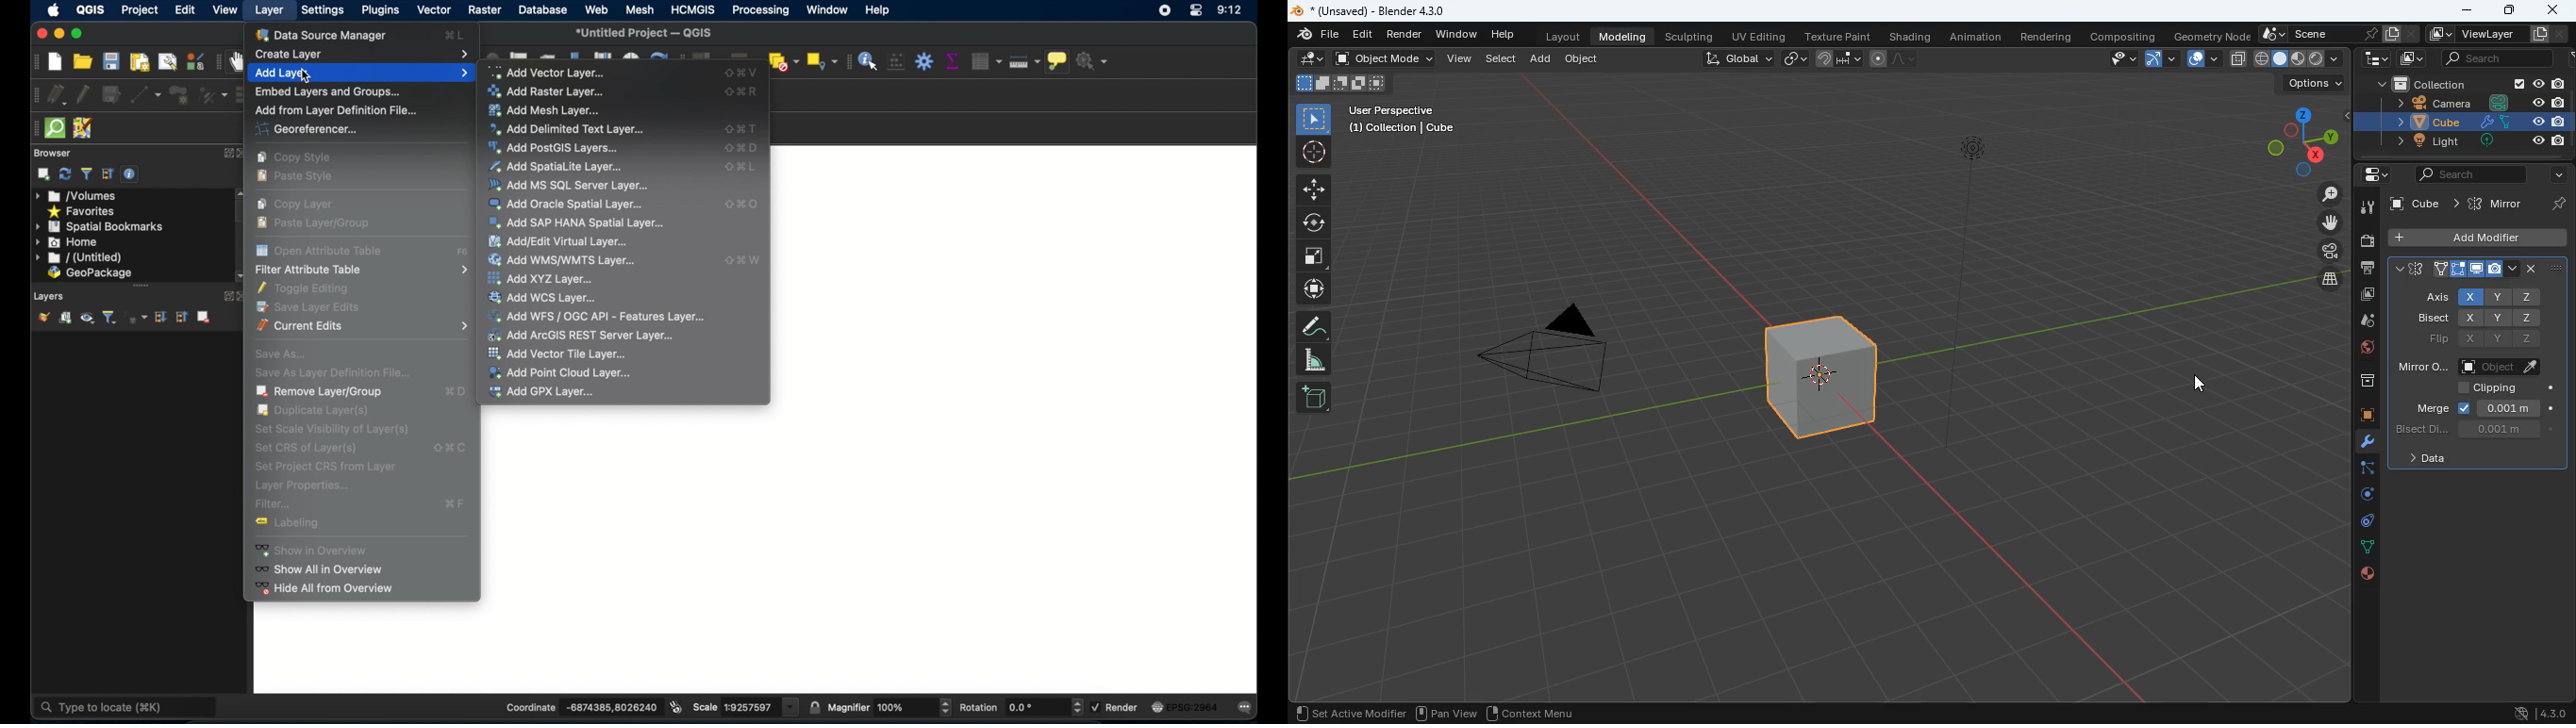 This screenshot has height=728, width=2576. Describe the element at coordinates (2471, 364) in the screenshot. I see `mirror` at that location.